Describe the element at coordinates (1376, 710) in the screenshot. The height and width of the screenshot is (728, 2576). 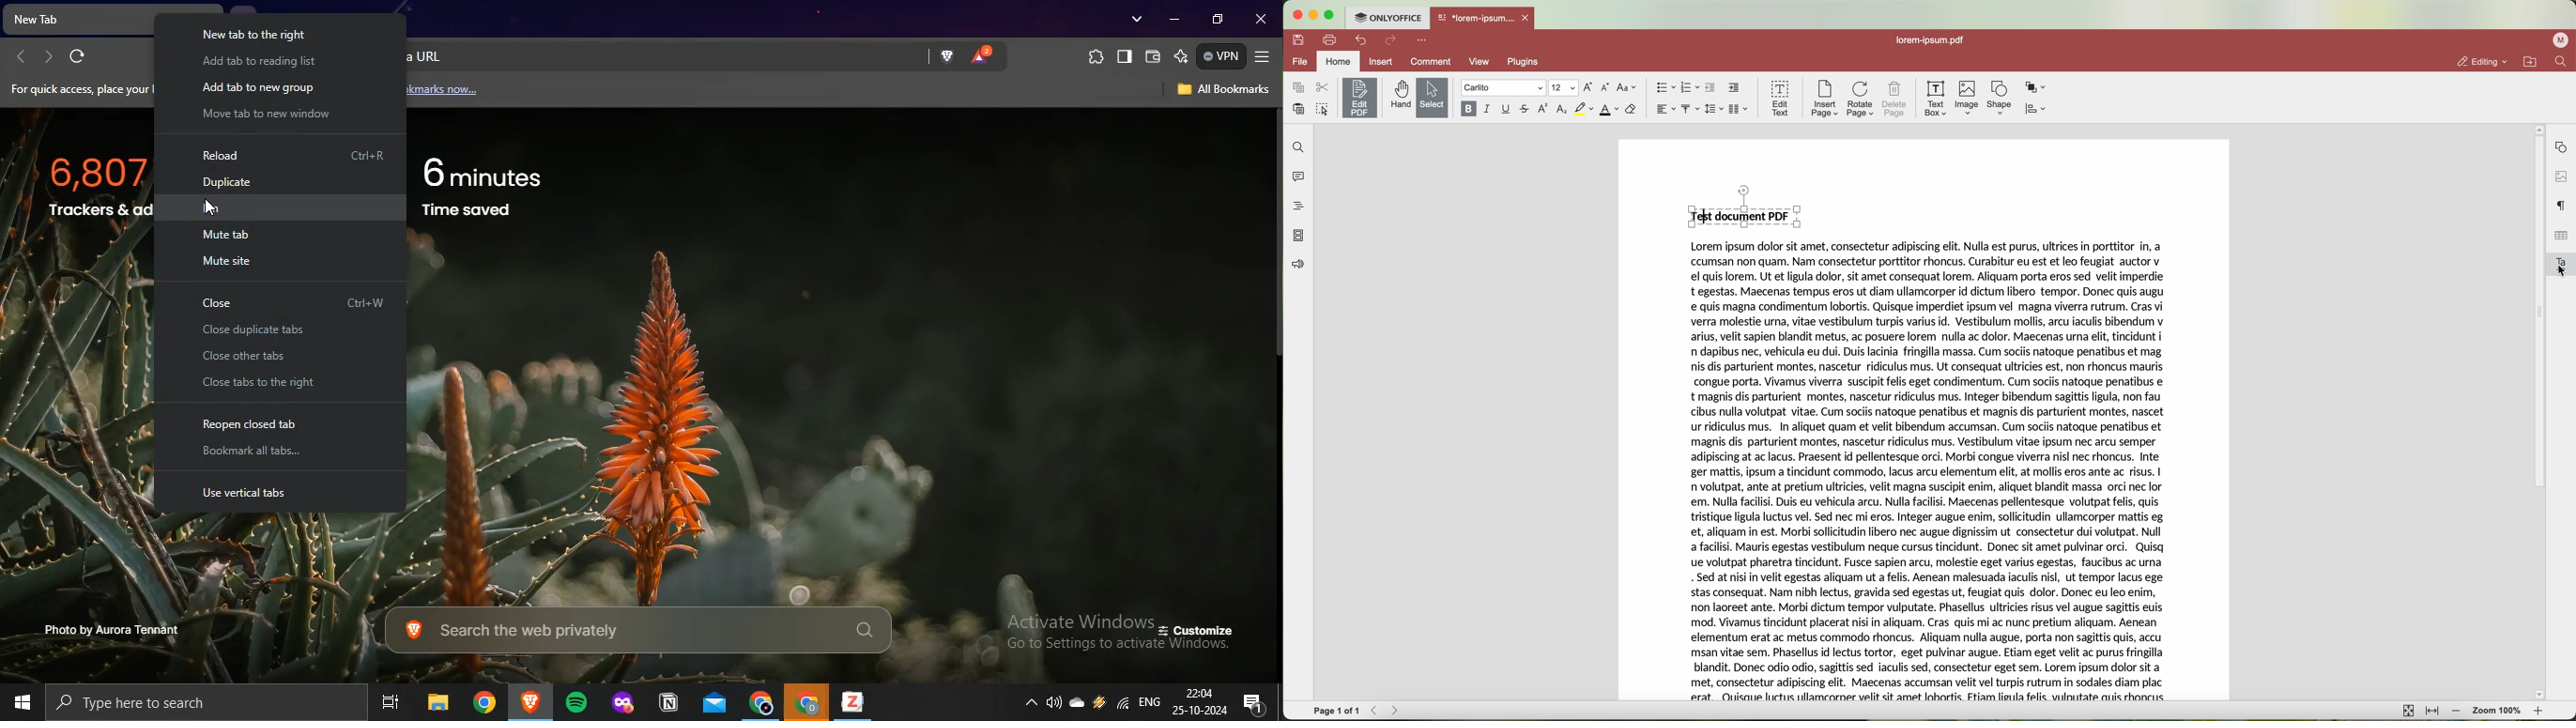
I see `Backward` at that location.